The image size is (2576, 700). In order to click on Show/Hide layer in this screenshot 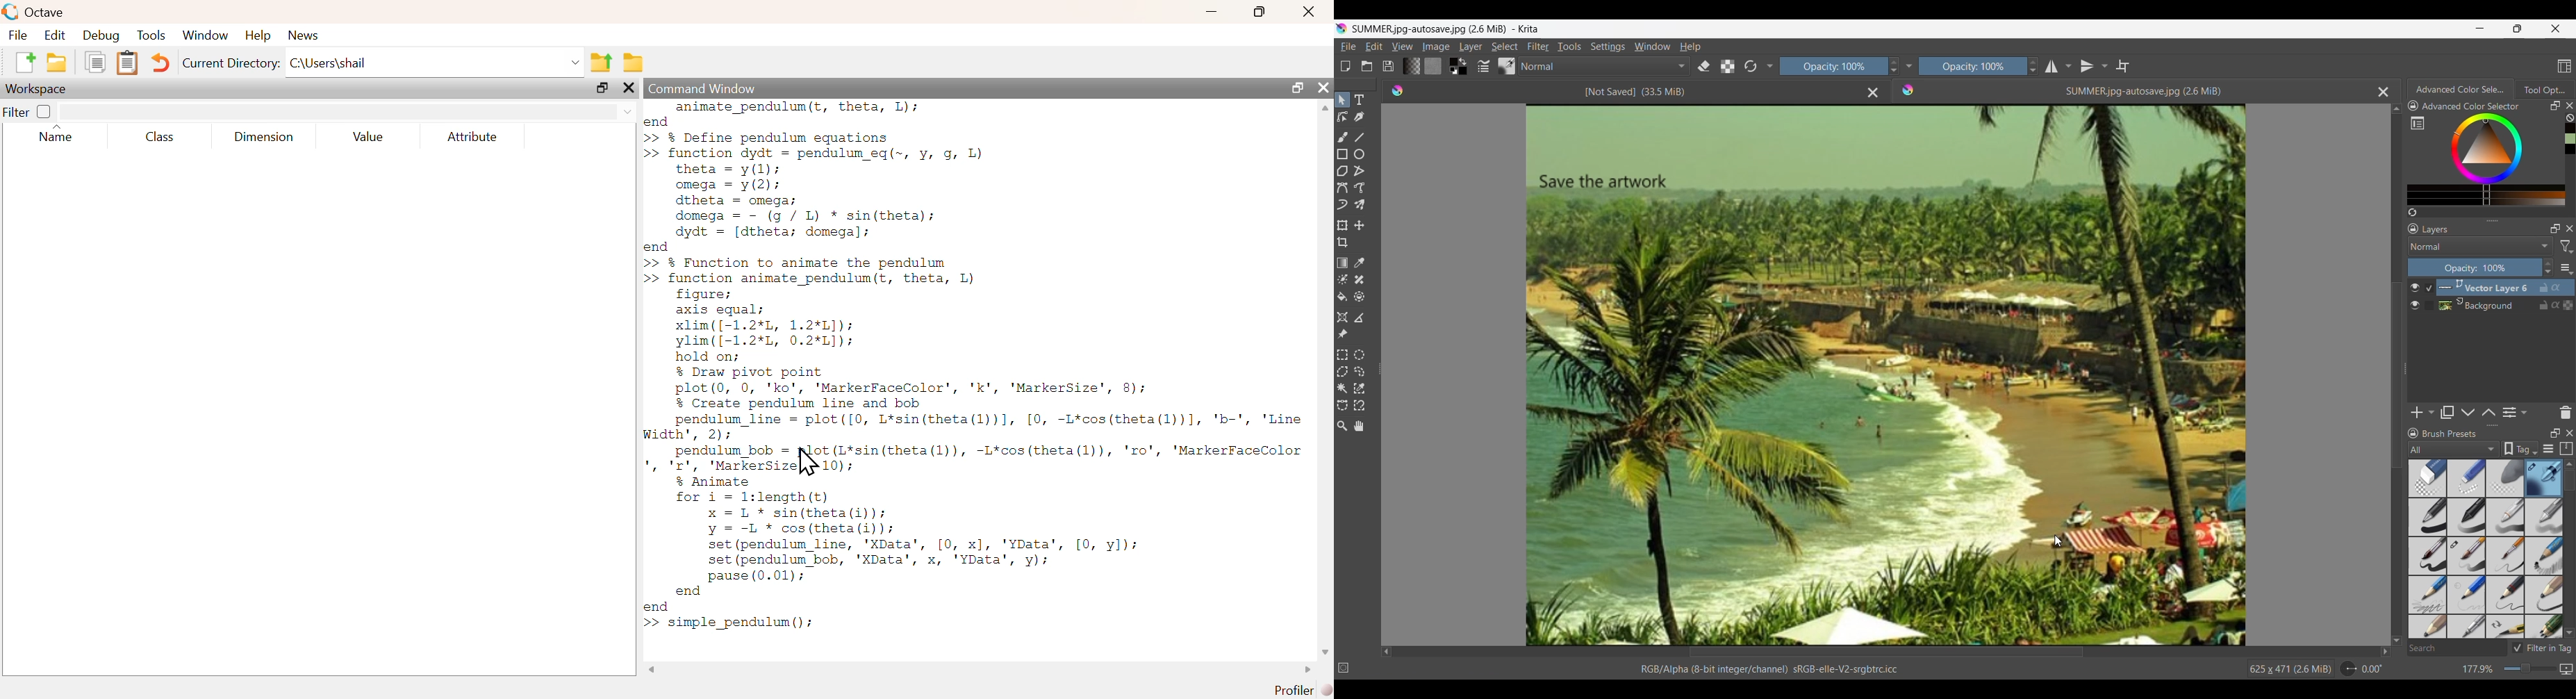, I will do `click(2415, 296)`.